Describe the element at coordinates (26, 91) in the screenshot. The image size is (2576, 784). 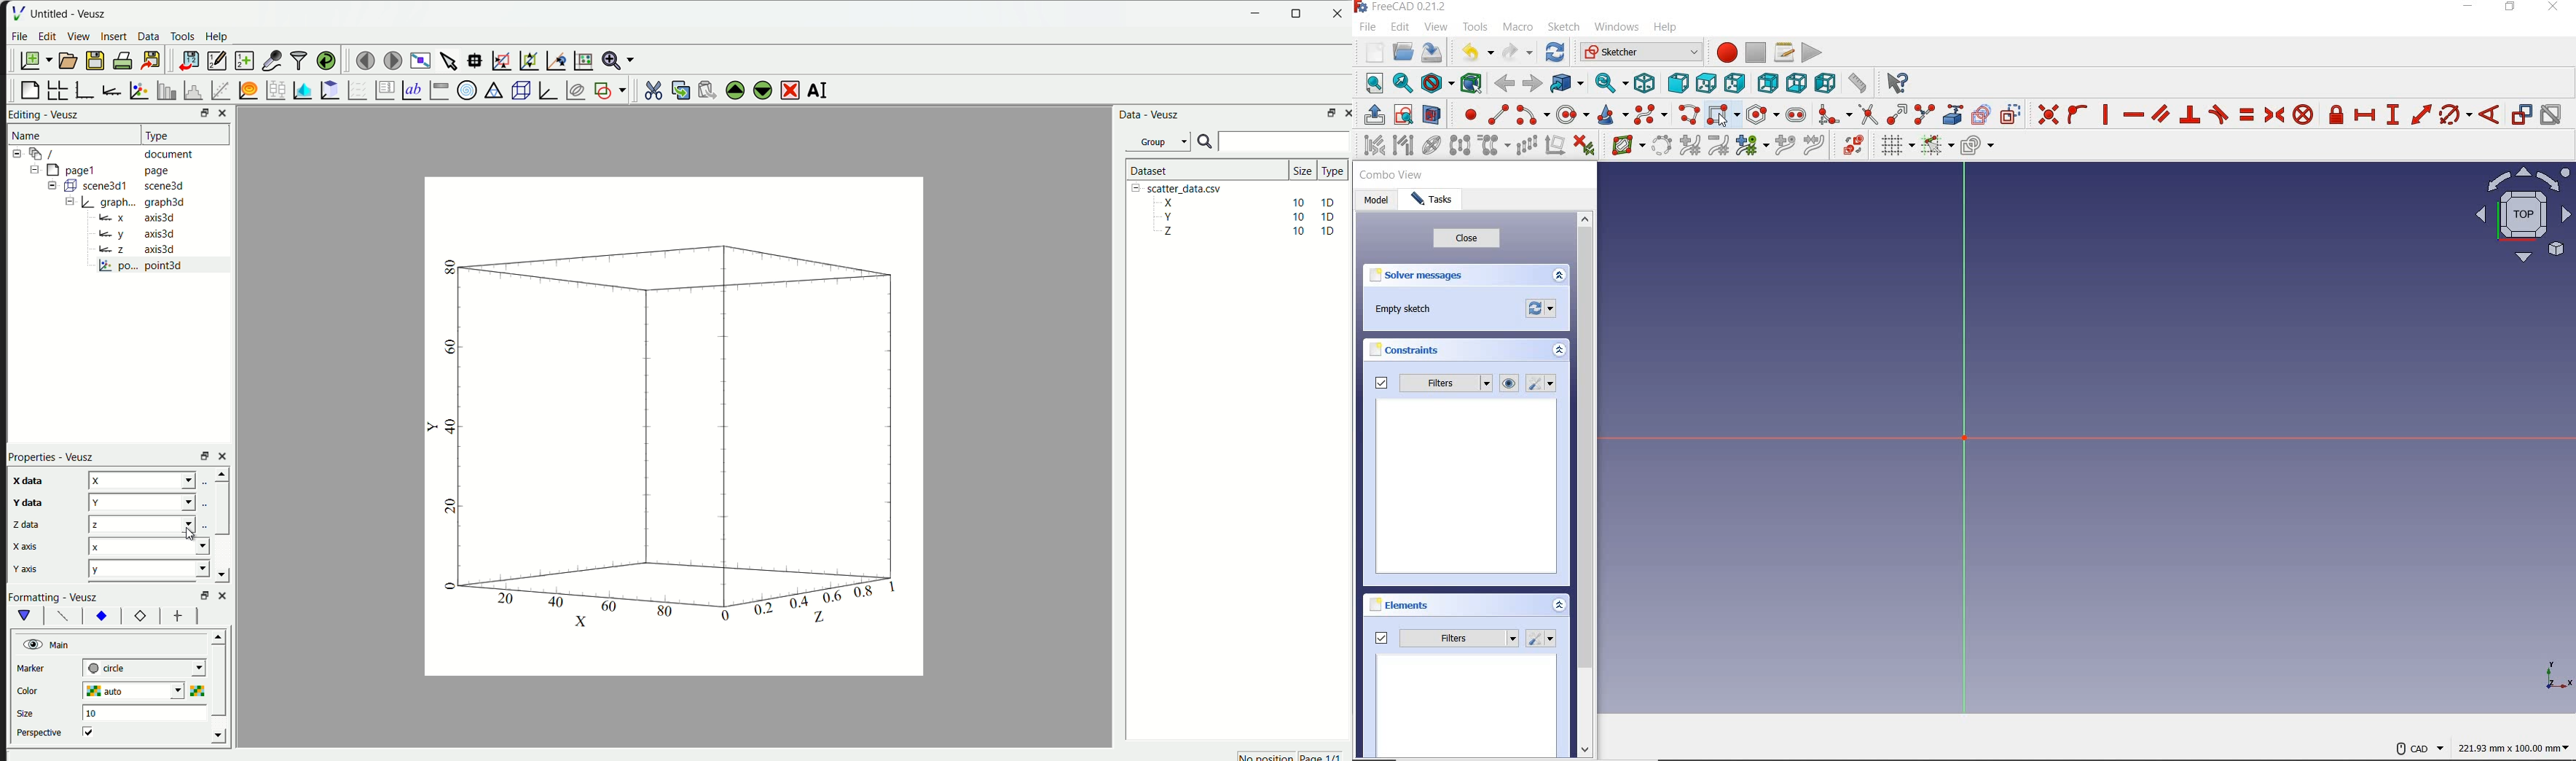
I see `blank page` at that location.